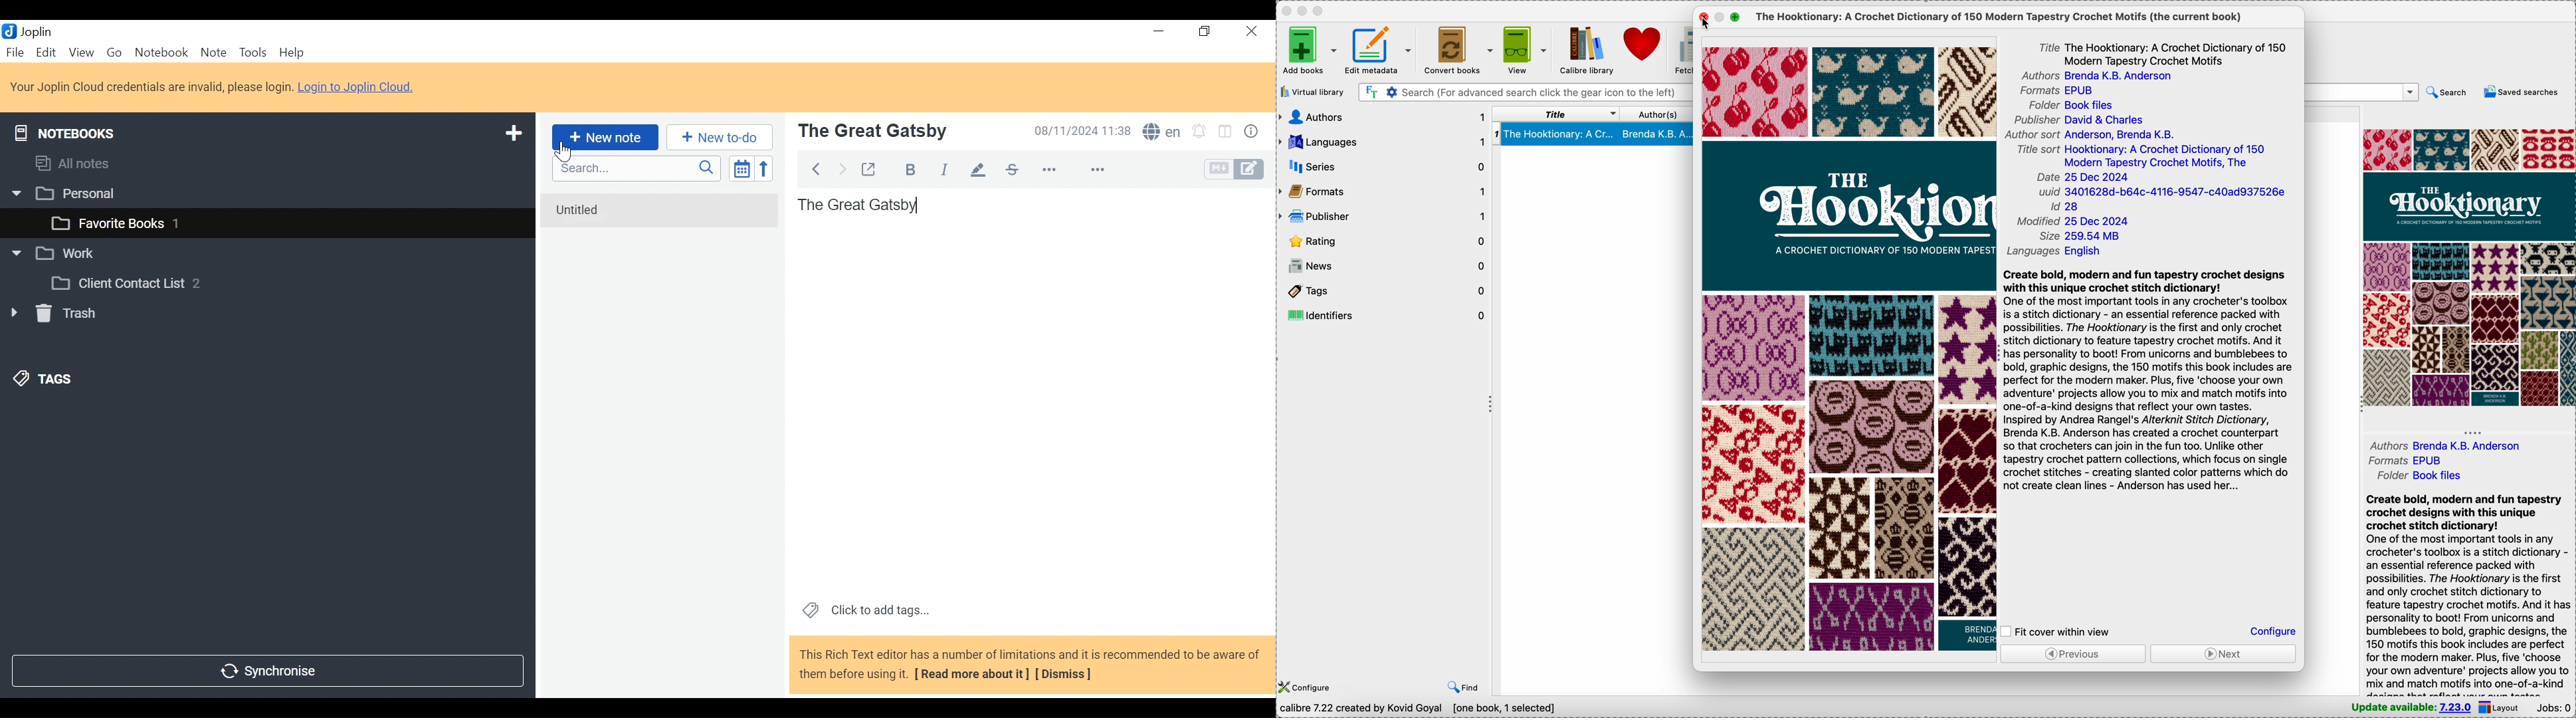 This screenshot has height=728, width=2576. What do you see at coordinates (1848, 352) in the screenshot?
I see `book cover preview` at bounding box center [1848, 352].